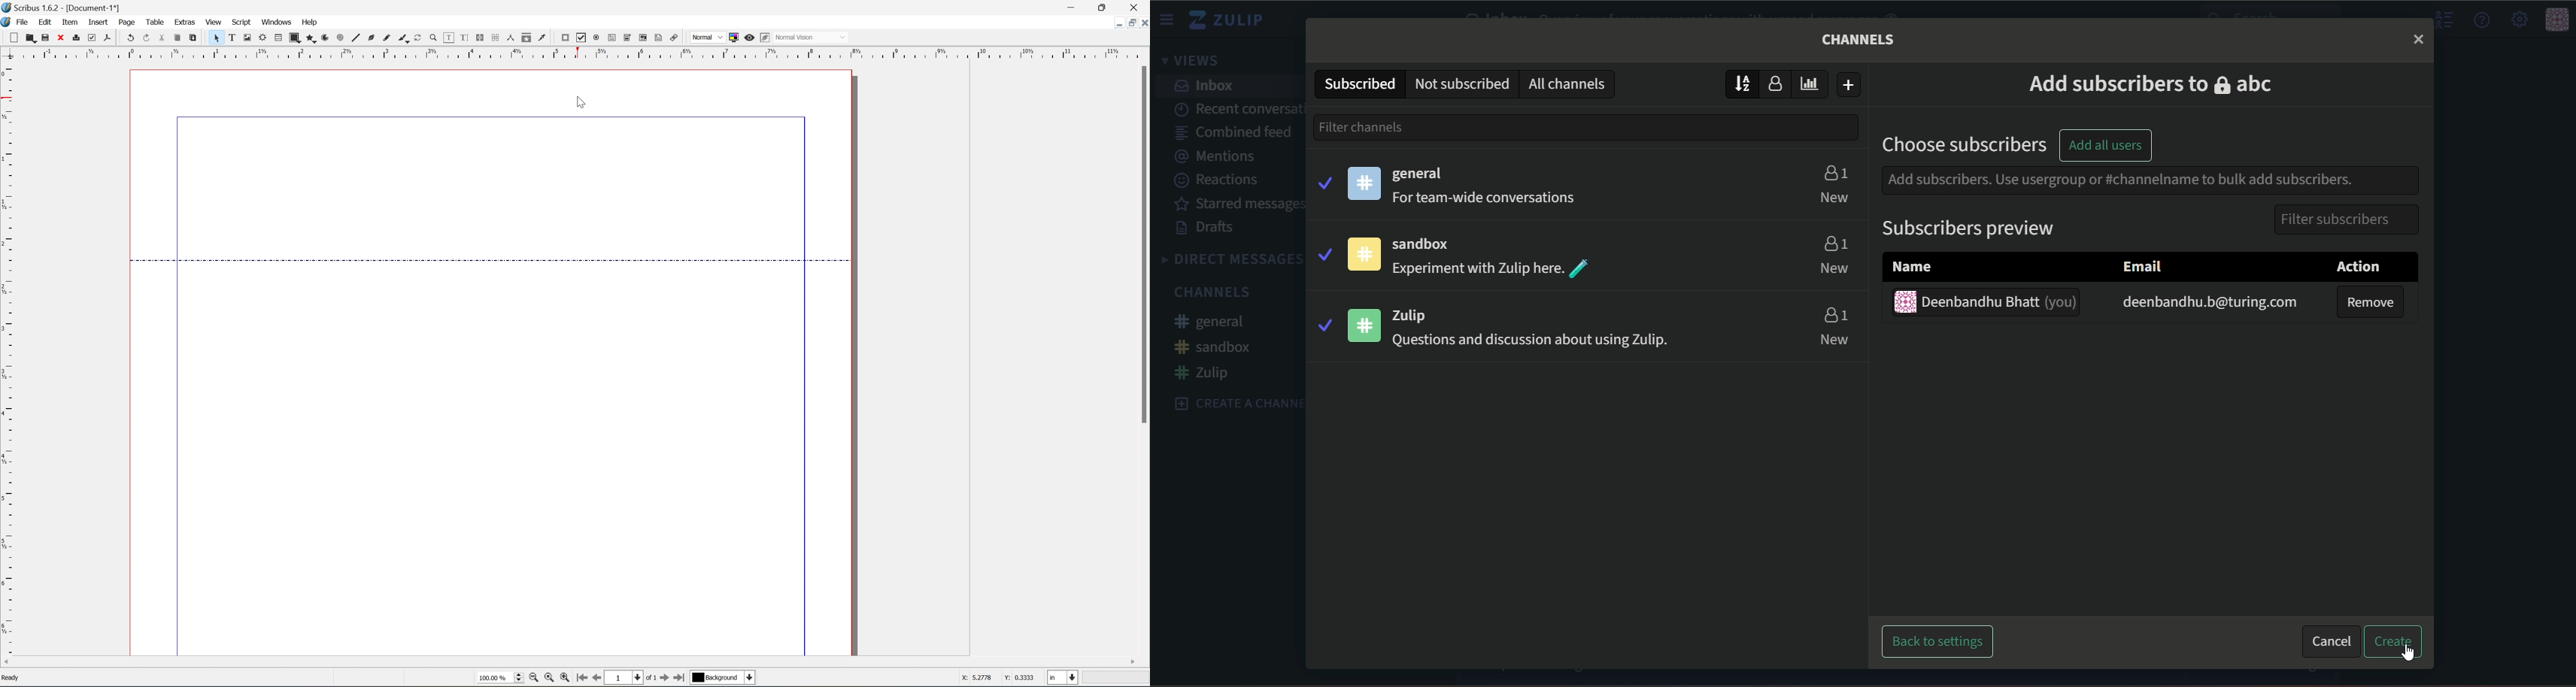  I want to click on link annotation, so click(674, 38).